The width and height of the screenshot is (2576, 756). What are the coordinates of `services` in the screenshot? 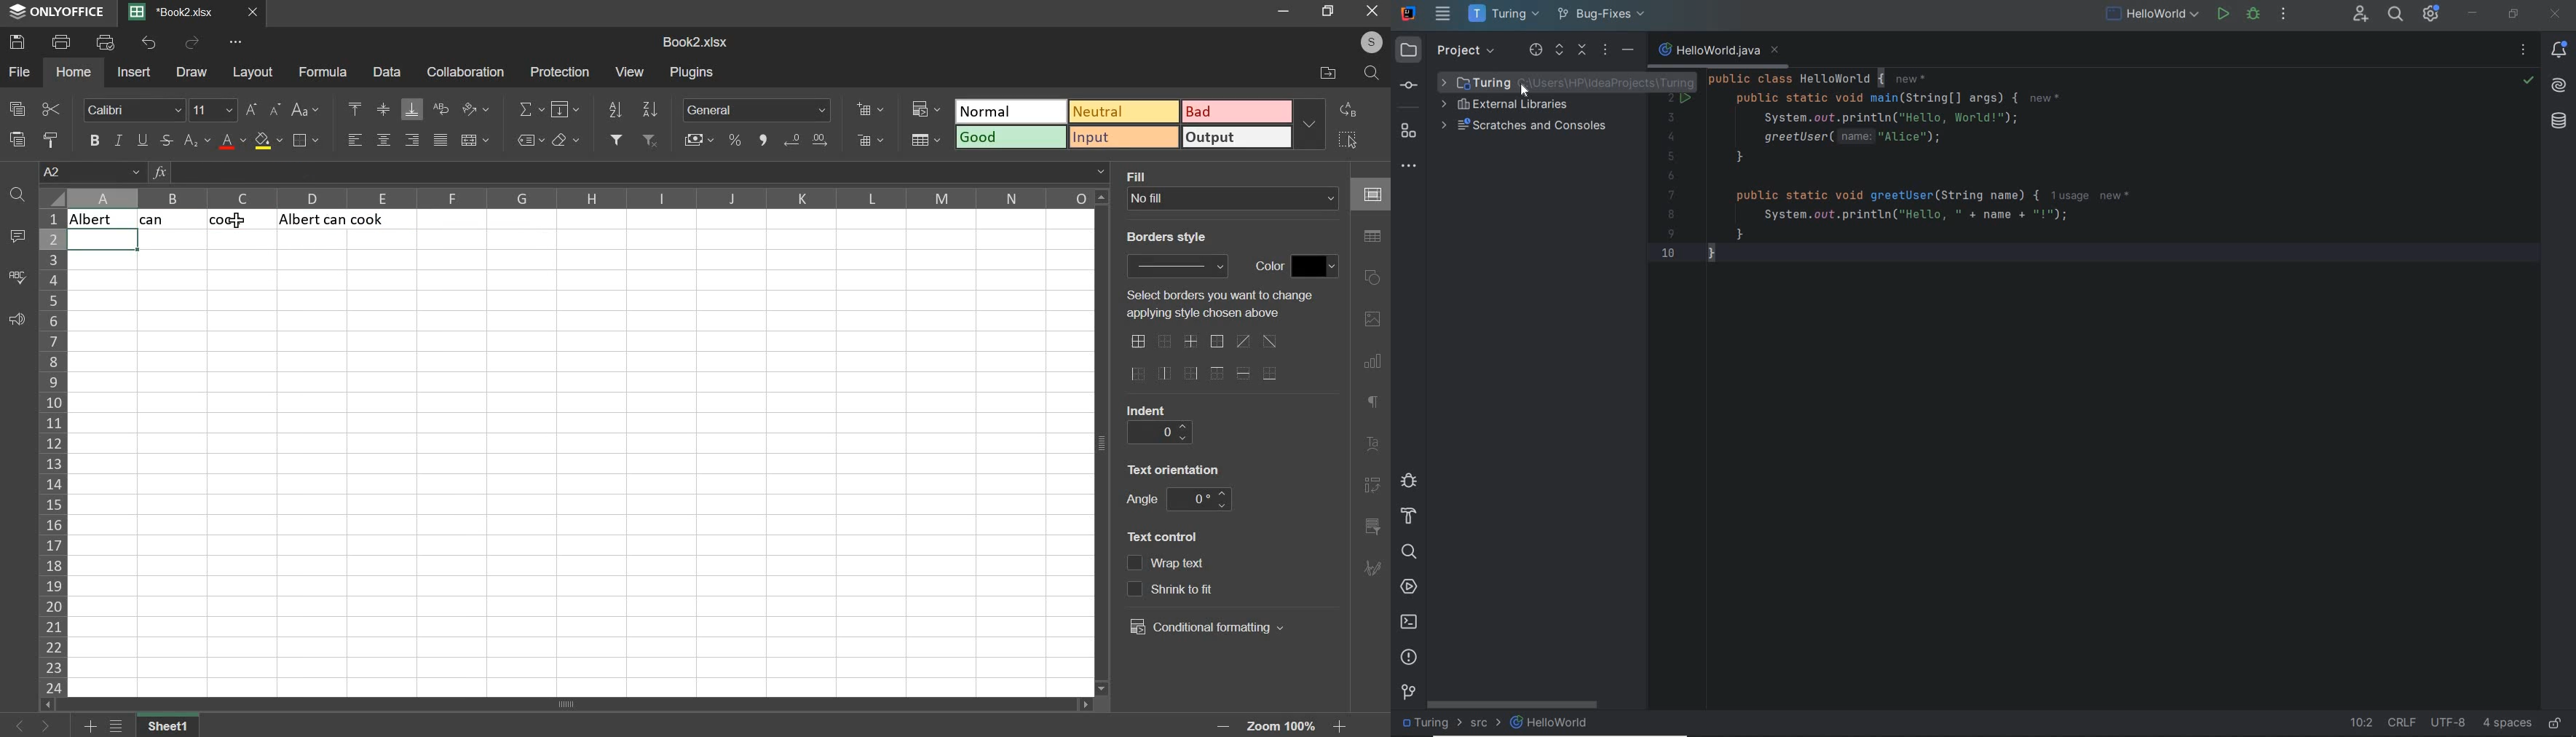 It's located at (1409, 588).